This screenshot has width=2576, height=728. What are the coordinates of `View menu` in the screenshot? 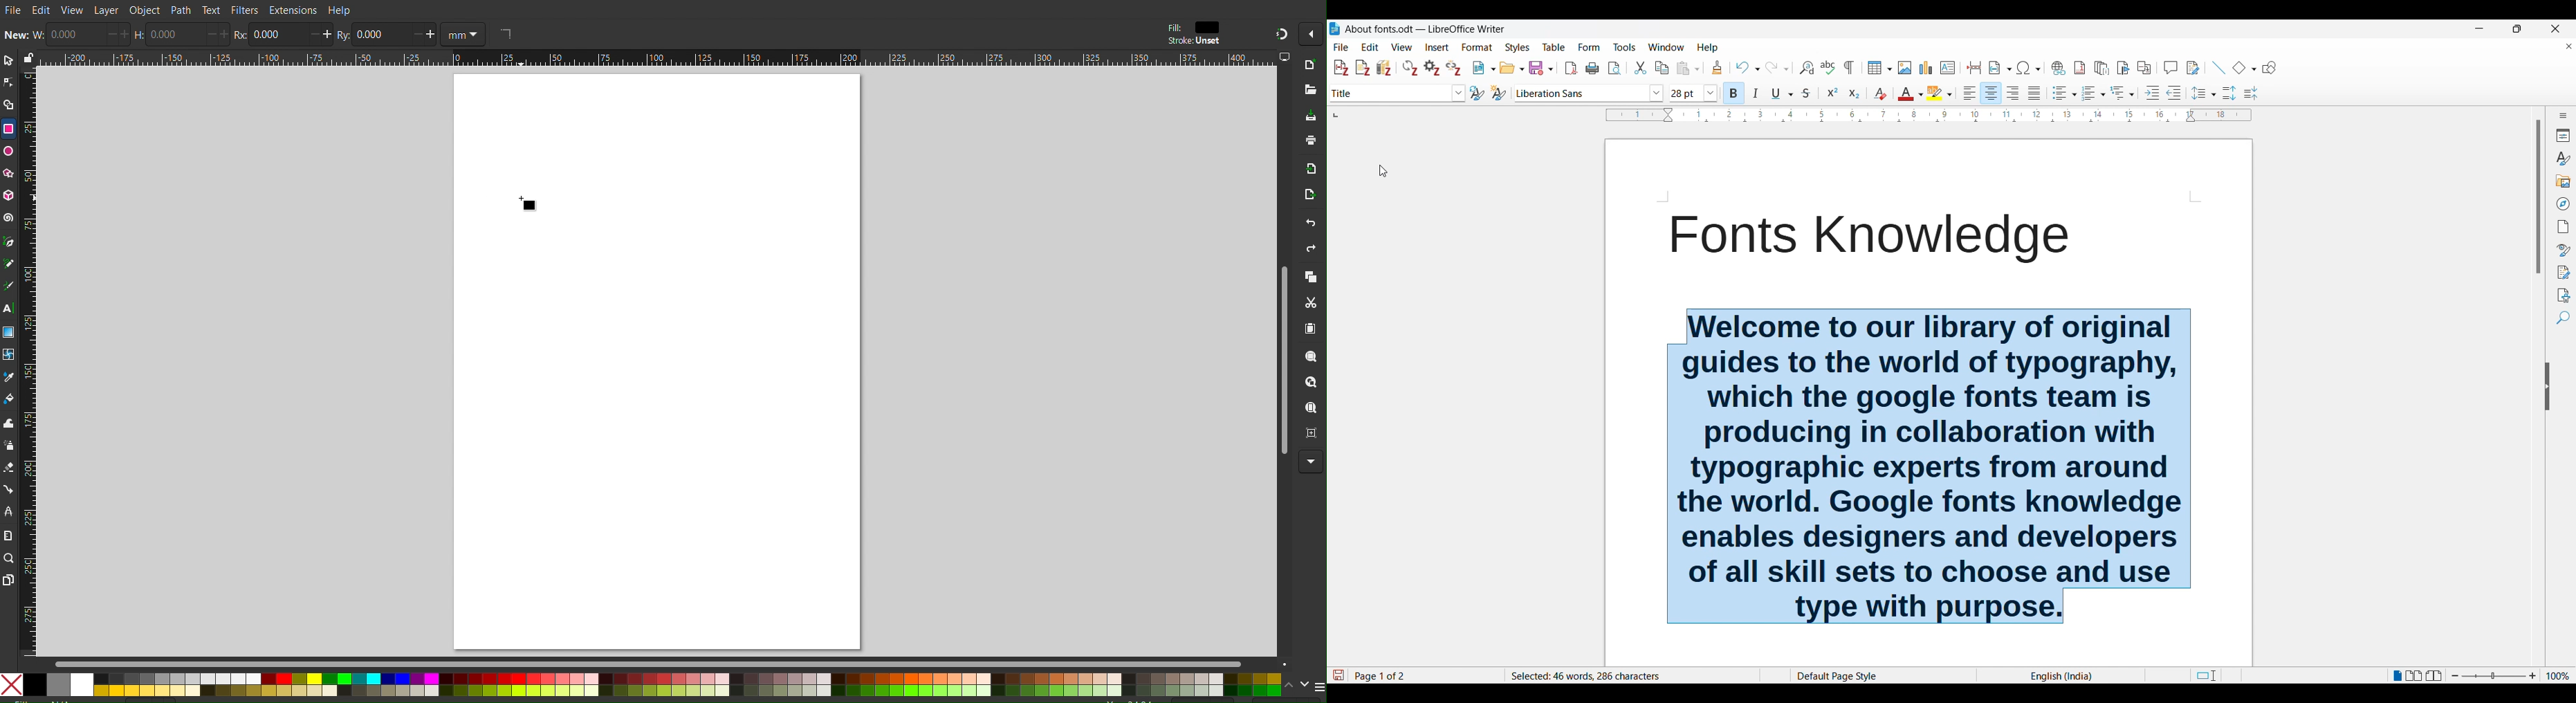 It's located at (1402, 48).